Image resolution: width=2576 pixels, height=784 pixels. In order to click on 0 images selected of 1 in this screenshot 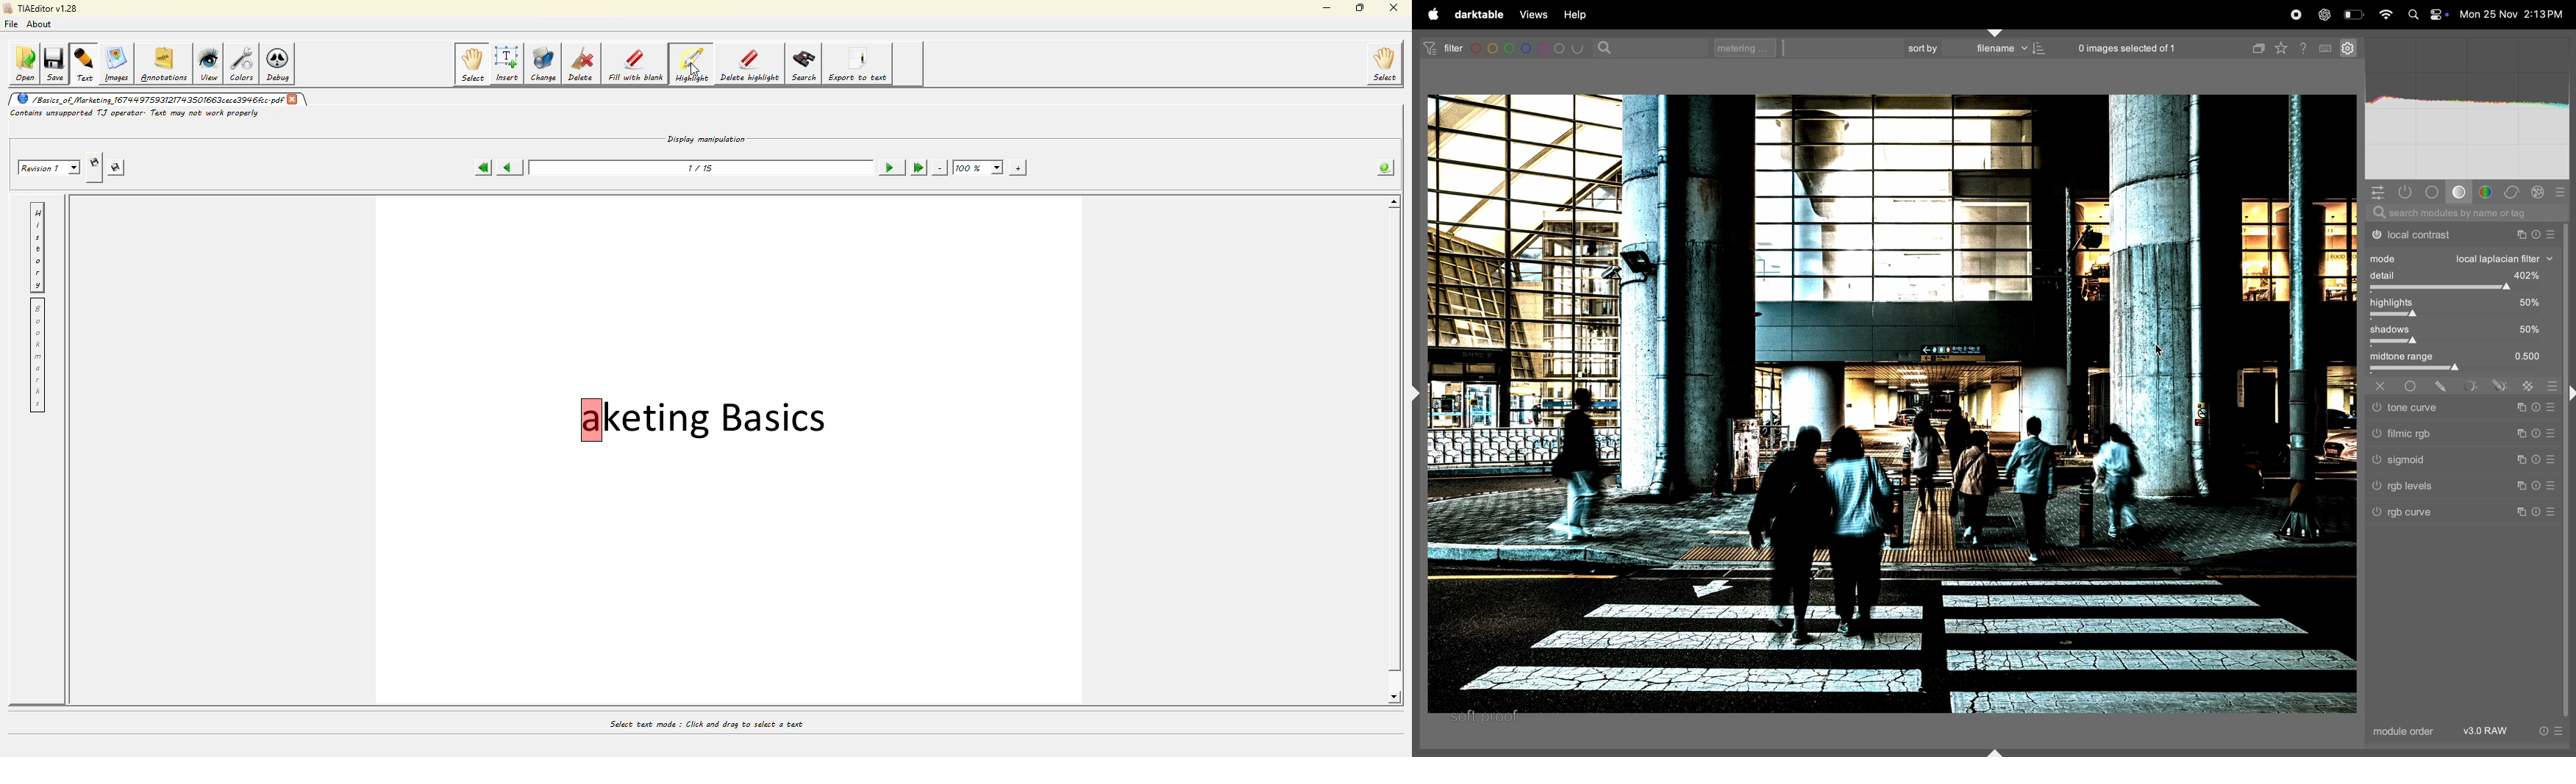, I will do `click(2128, 45)`.